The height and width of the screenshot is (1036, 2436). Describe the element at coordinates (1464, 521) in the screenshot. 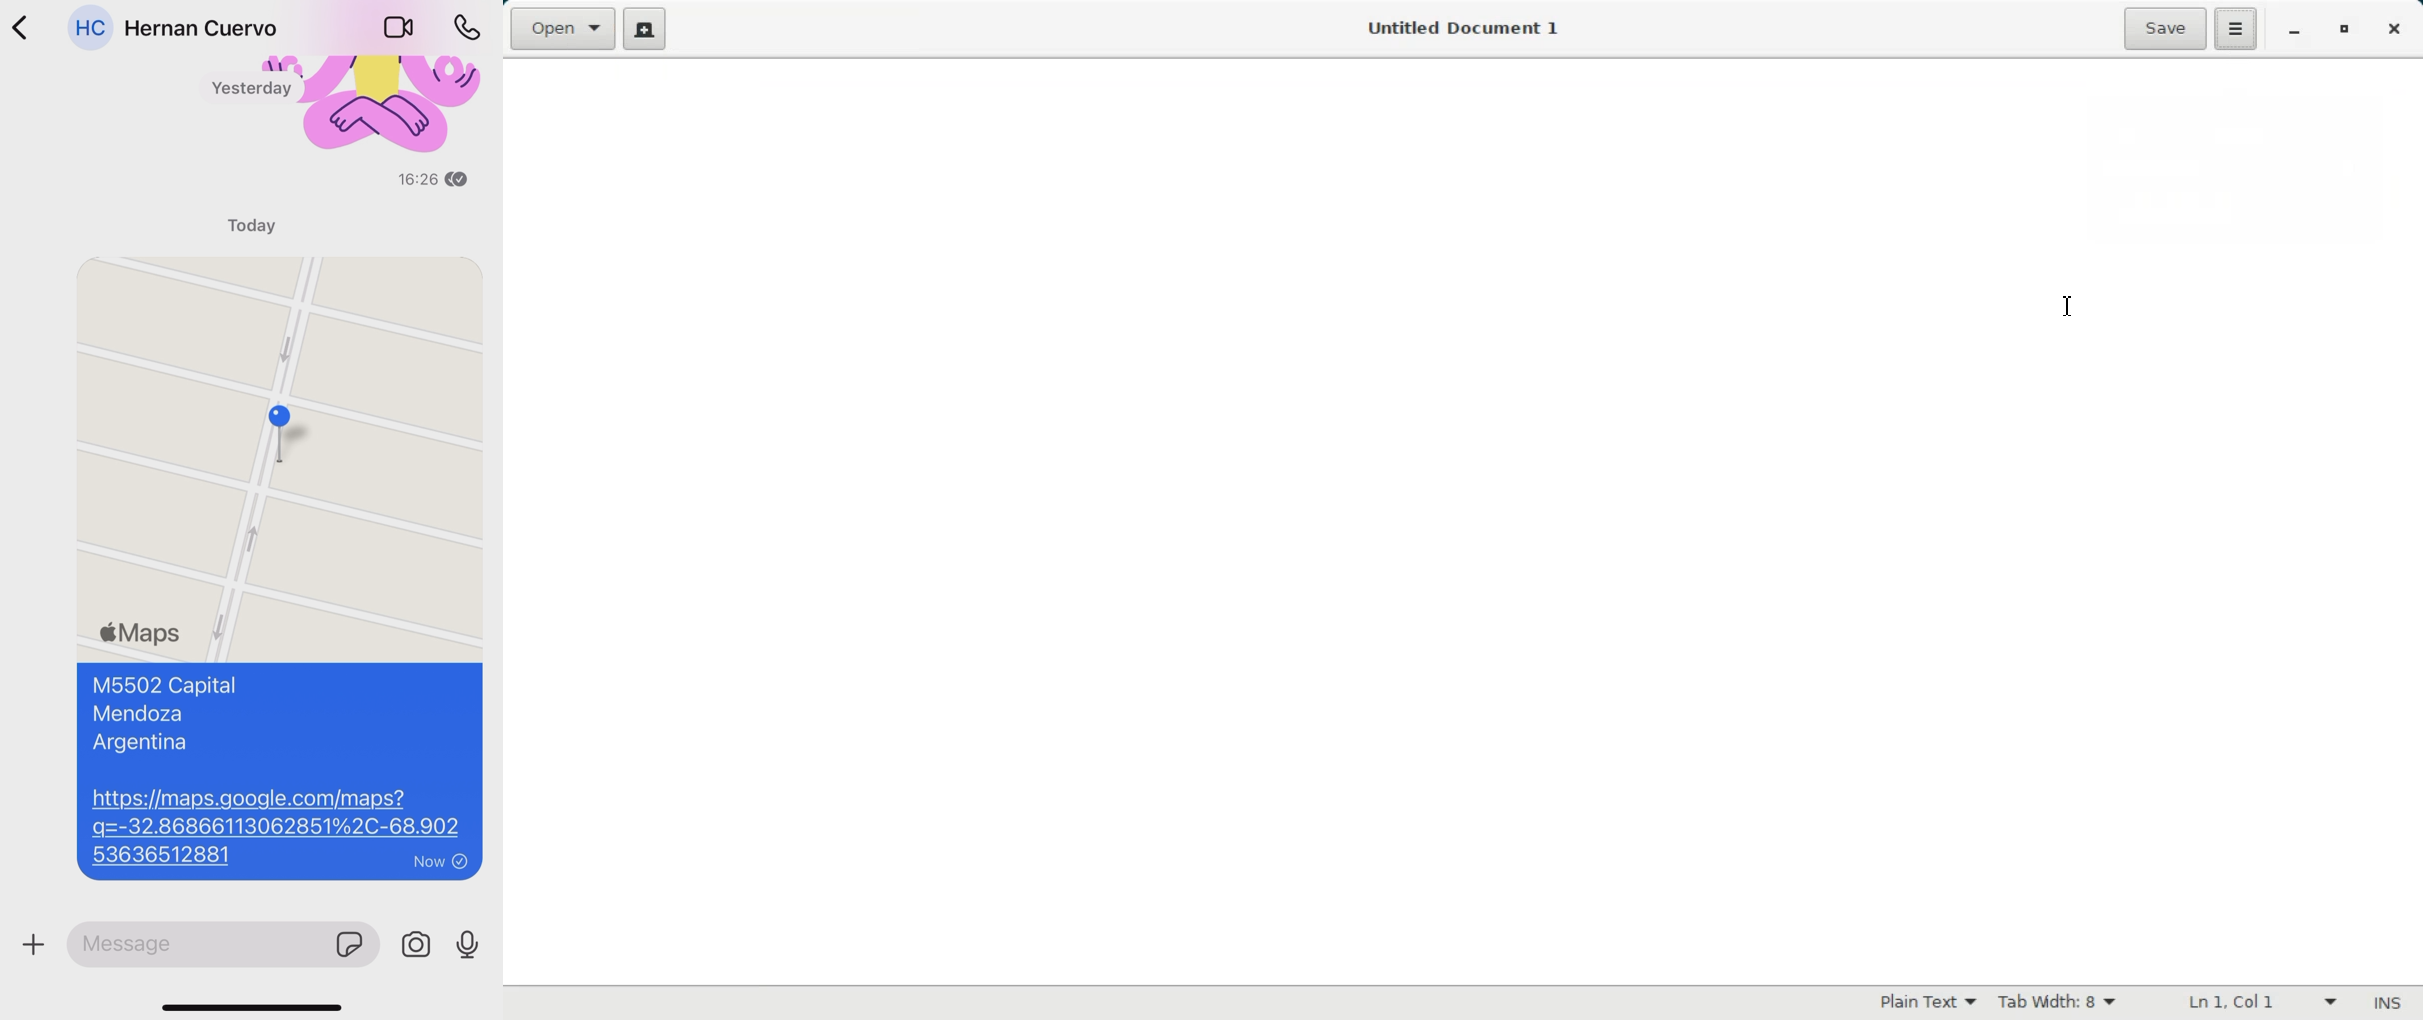

I see `Text Entry Pane` at that location.